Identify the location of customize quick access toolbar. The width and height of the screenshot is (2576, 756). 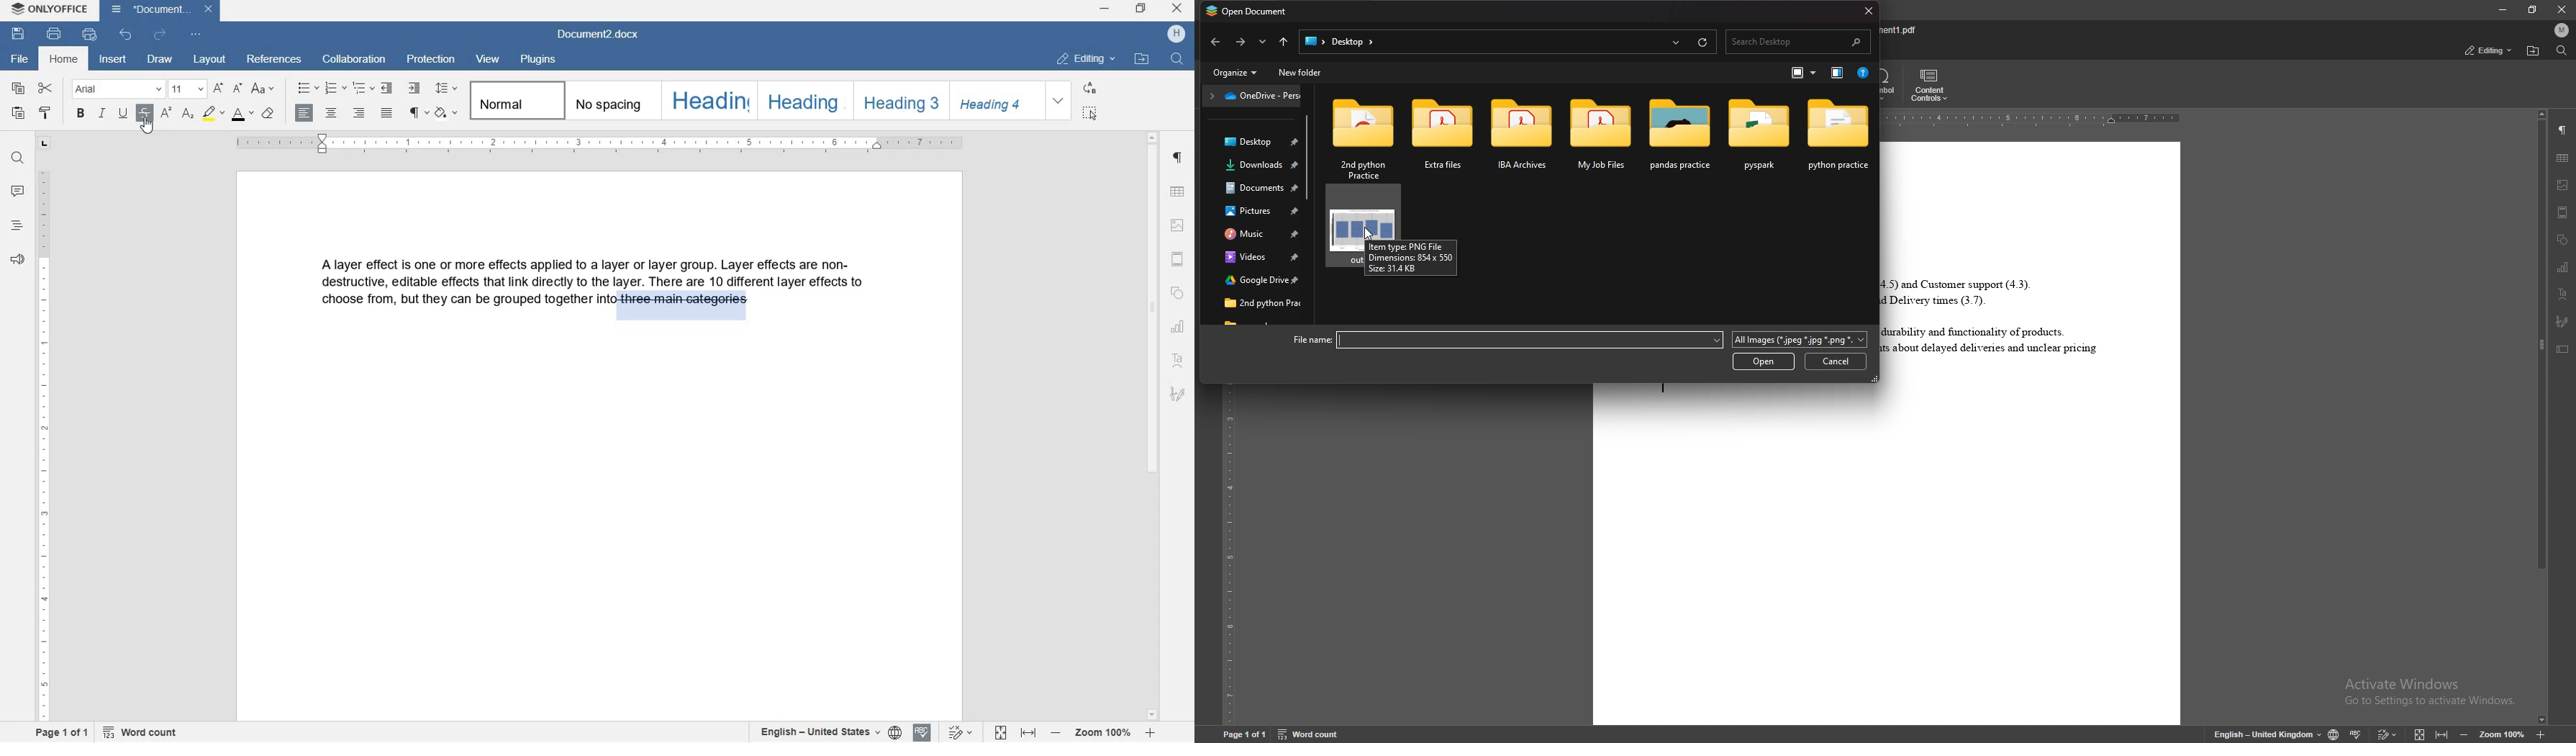
(197, 37).